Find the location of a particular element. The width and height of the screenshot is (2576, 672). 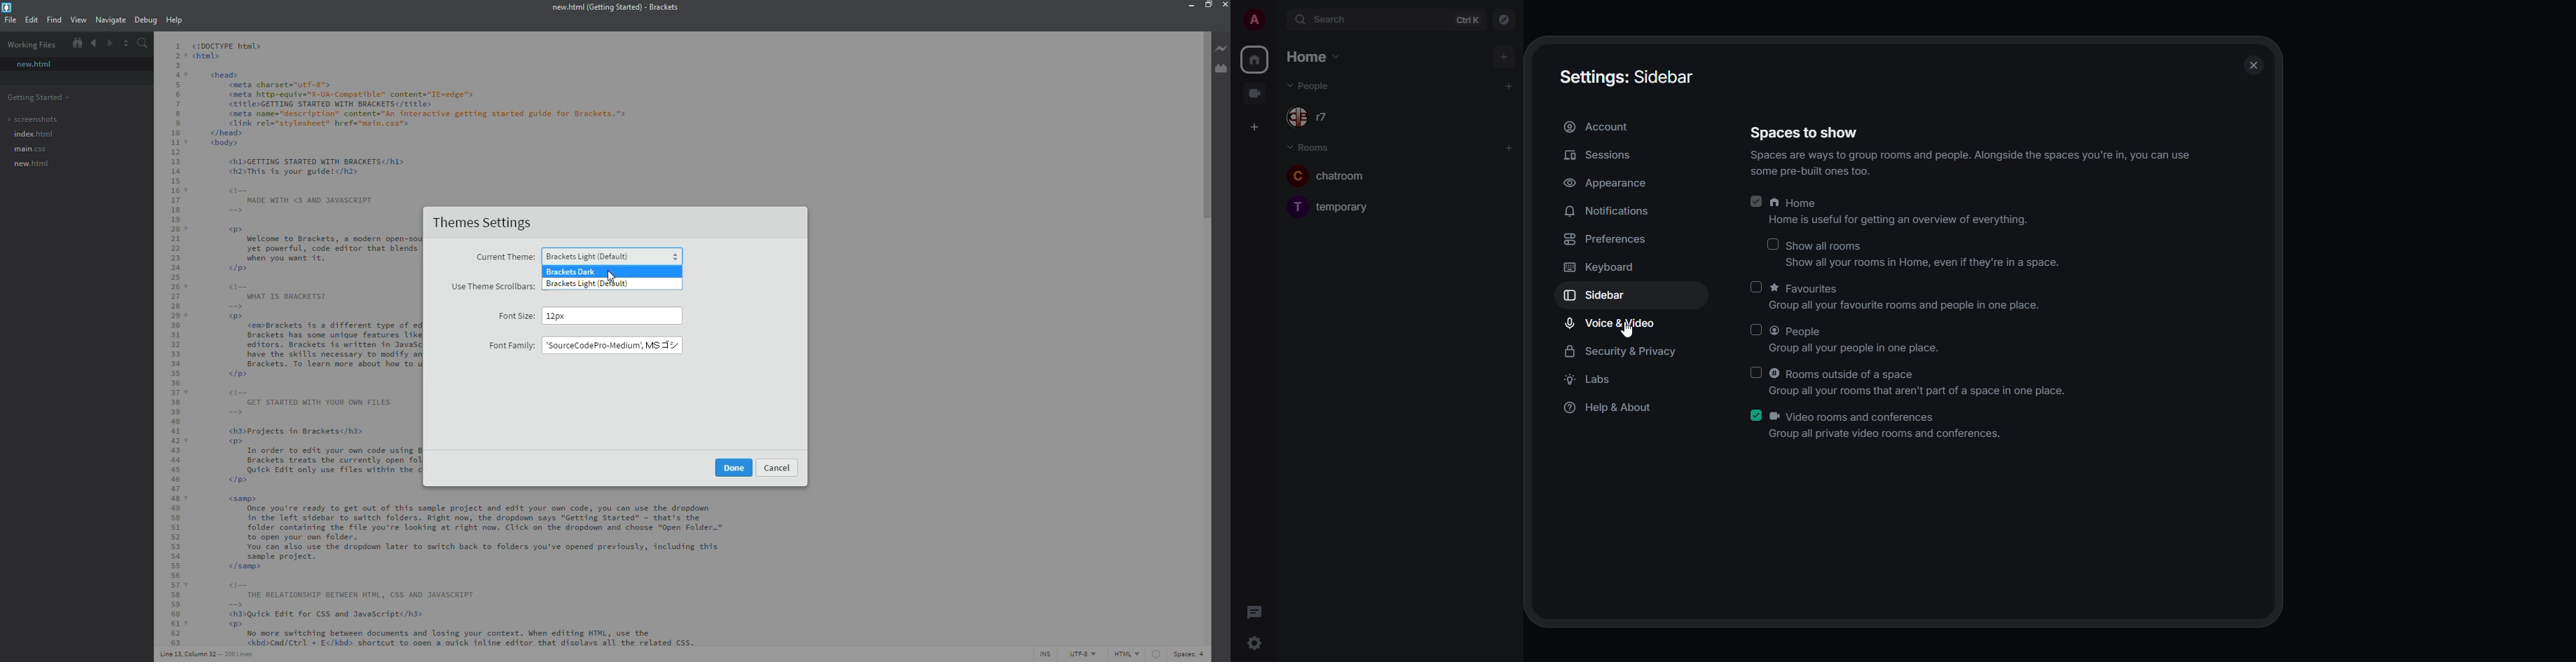

screenshots is located at coordinates (33, 119).